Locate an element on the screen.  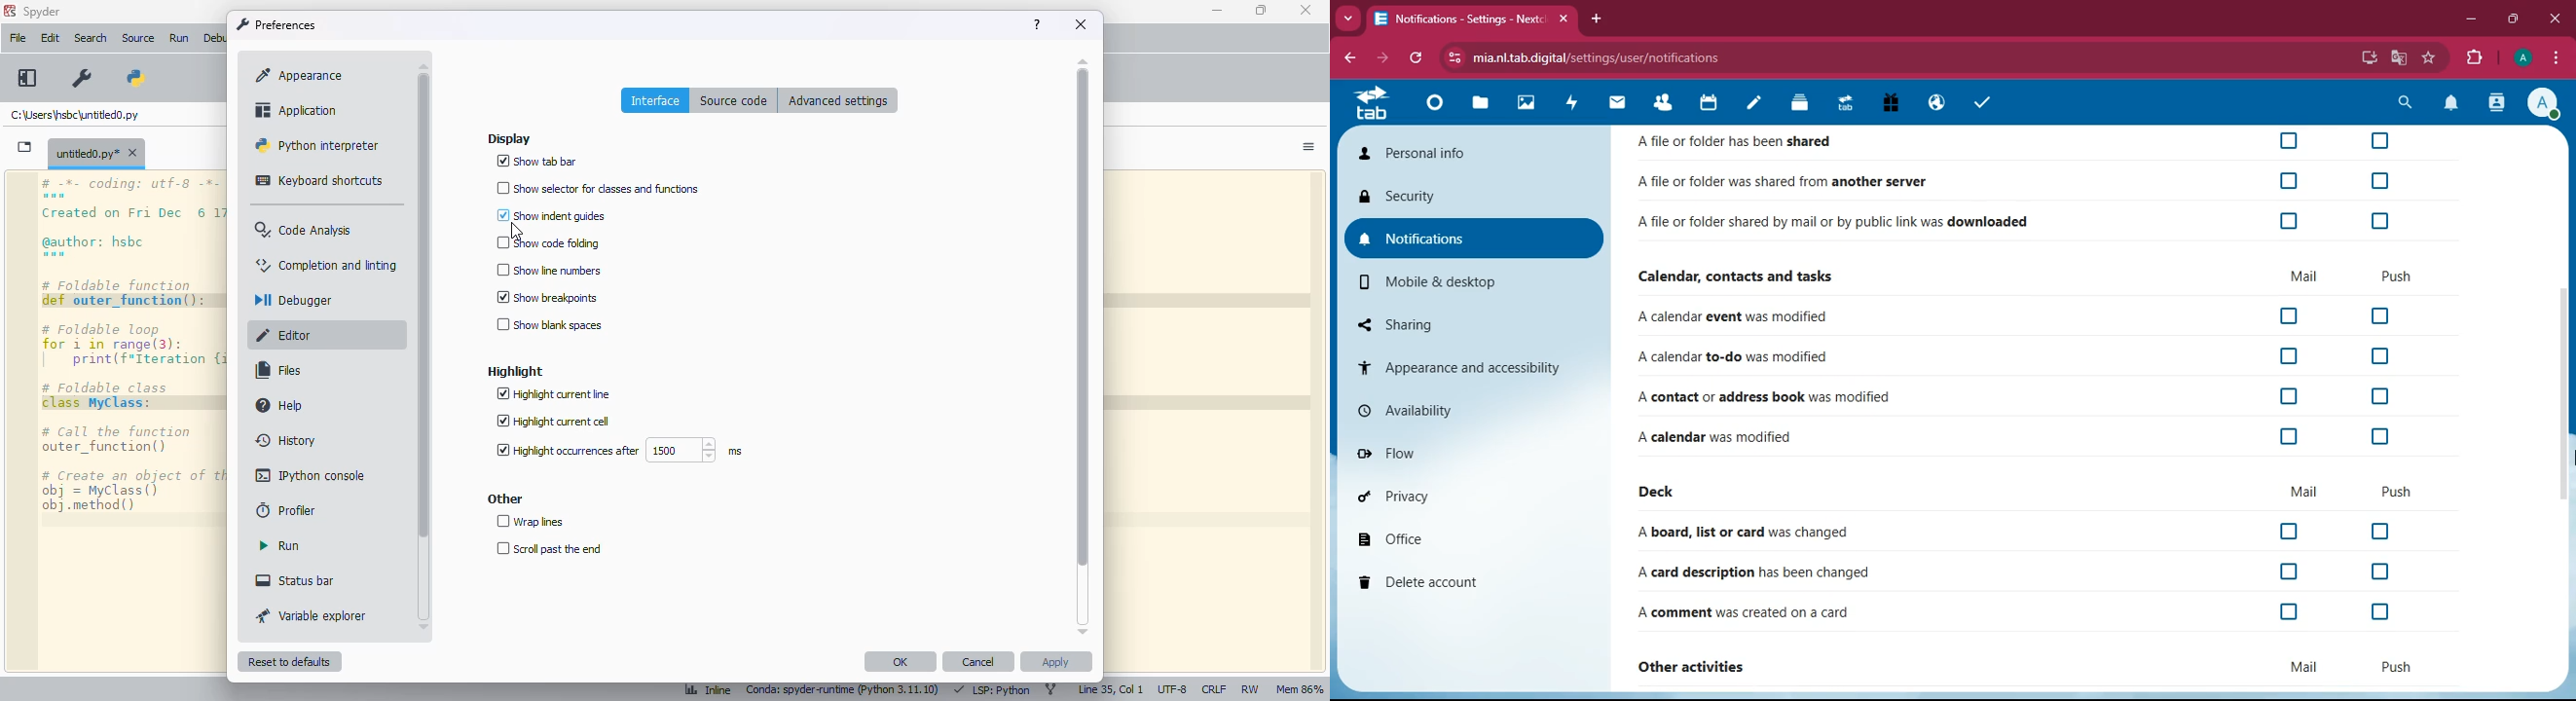
conda: spyder-runtime (python 3. 11. 10) is located at coordinates (846, 691).